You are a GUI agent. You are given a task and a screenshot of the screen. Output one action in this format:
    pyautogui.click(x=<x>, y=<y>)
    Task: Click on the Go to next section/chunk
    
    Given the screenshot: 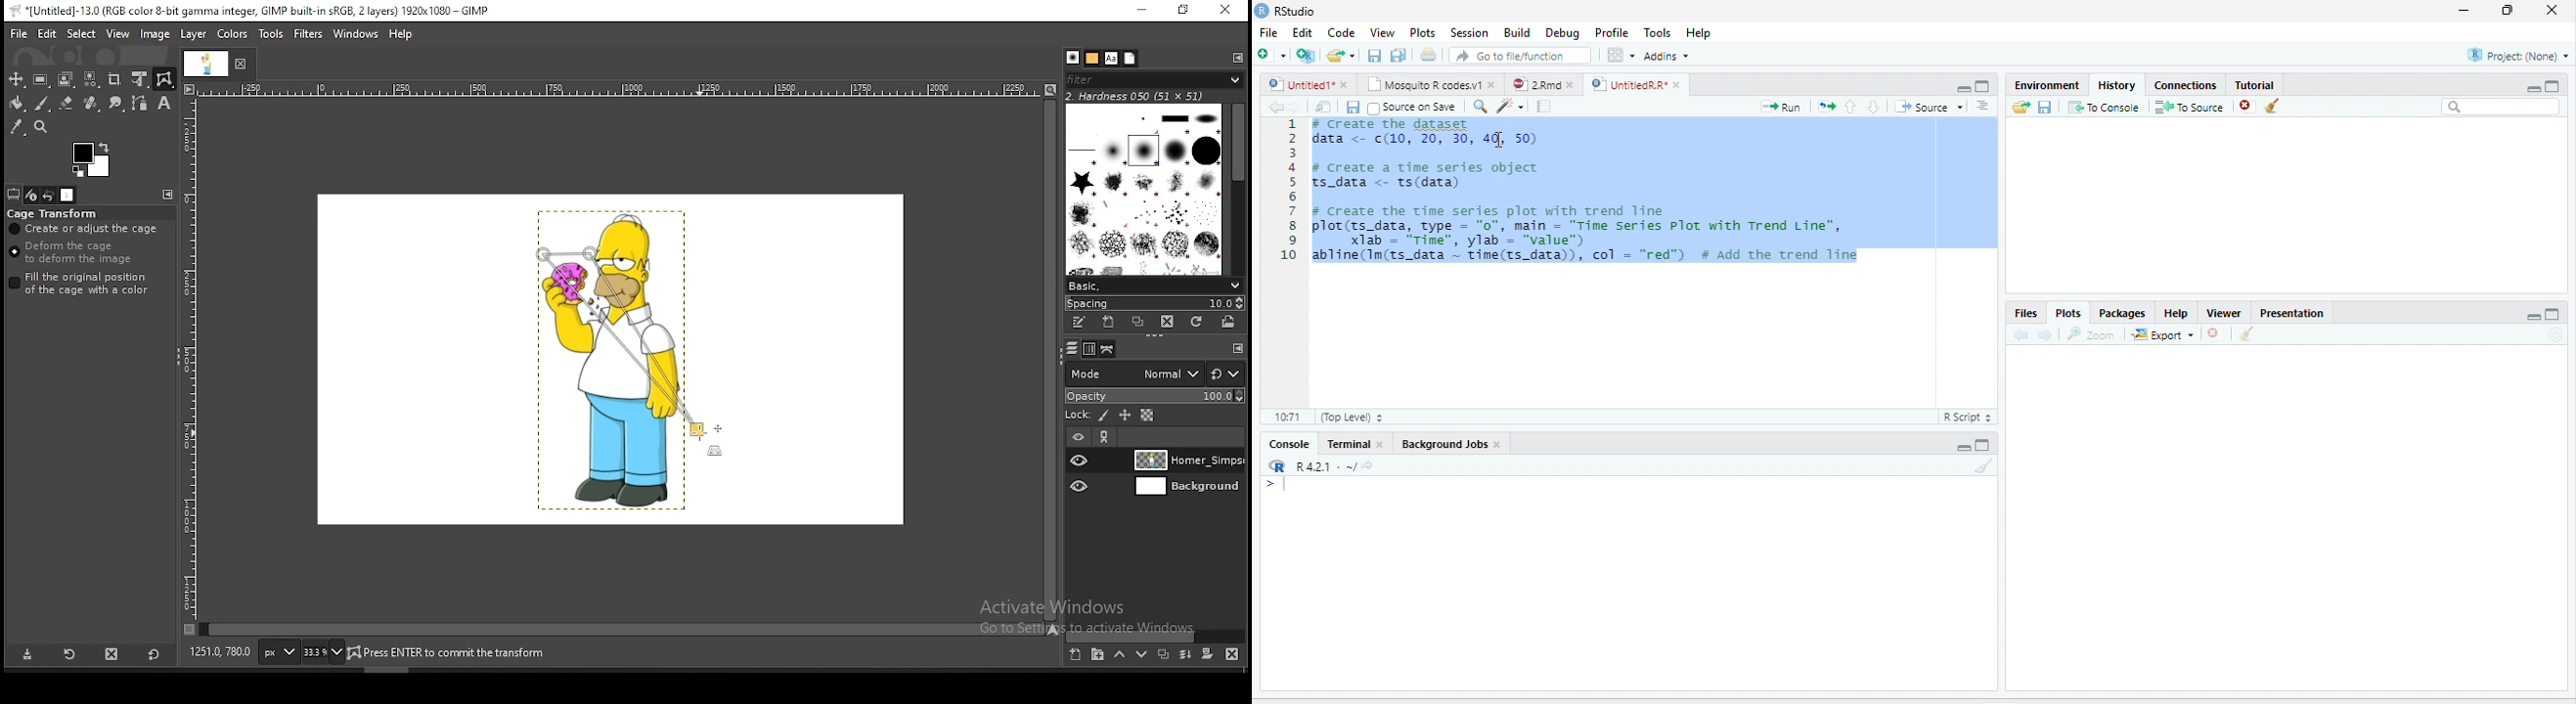 What is the action you would take?
    pyautogui.click(x=1874, y=107)
    